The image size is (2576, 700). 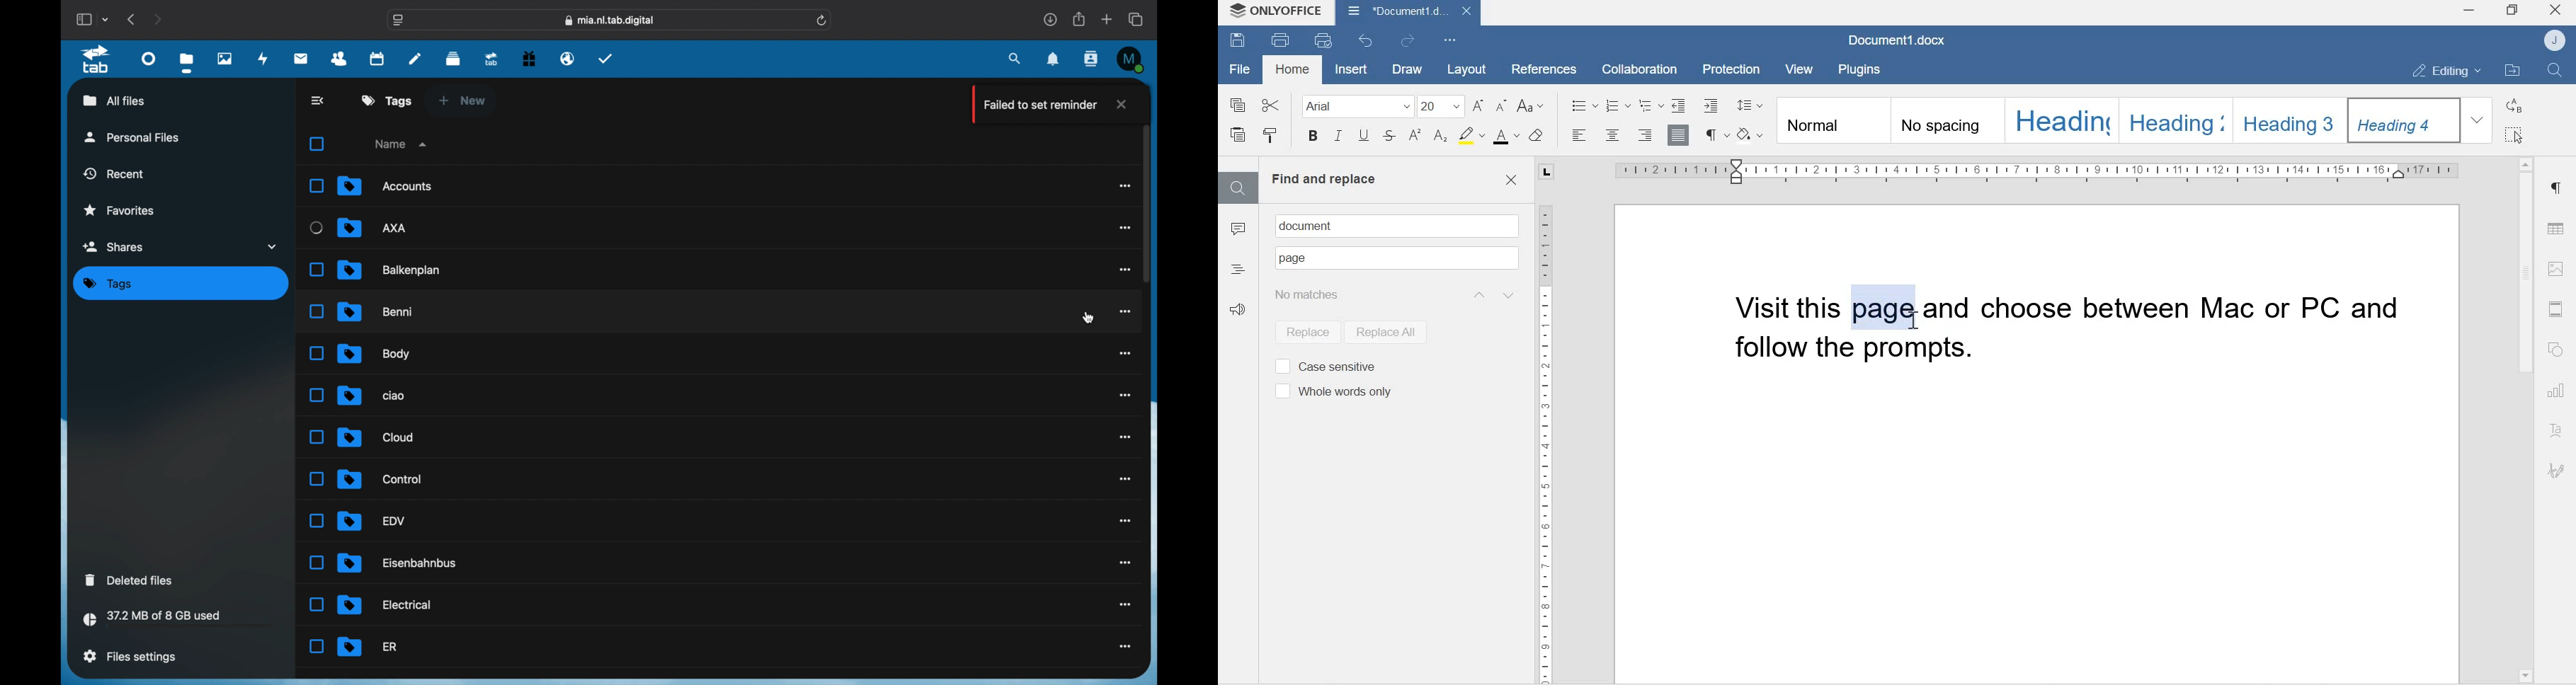 What do you see at coordinates (316, 228) in the screenshot?
I see `Unselected Checkbox` at bounding box center [316, 228].